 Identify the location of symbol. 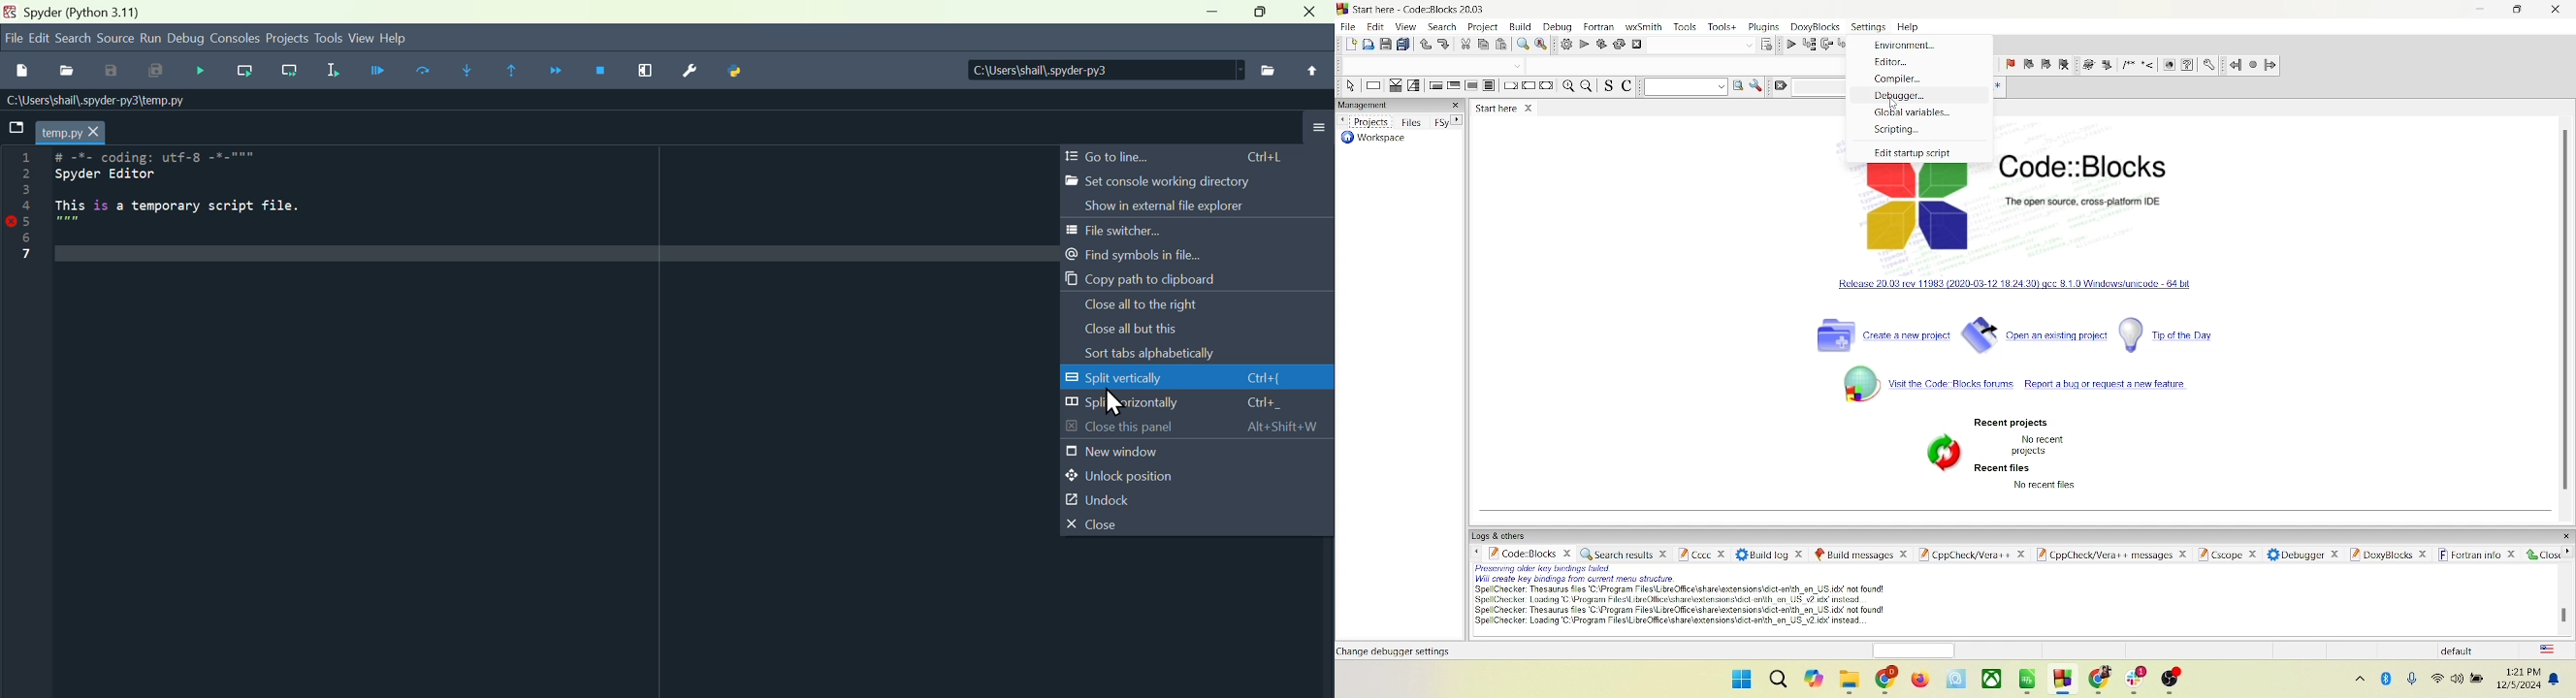
(1932, 451).